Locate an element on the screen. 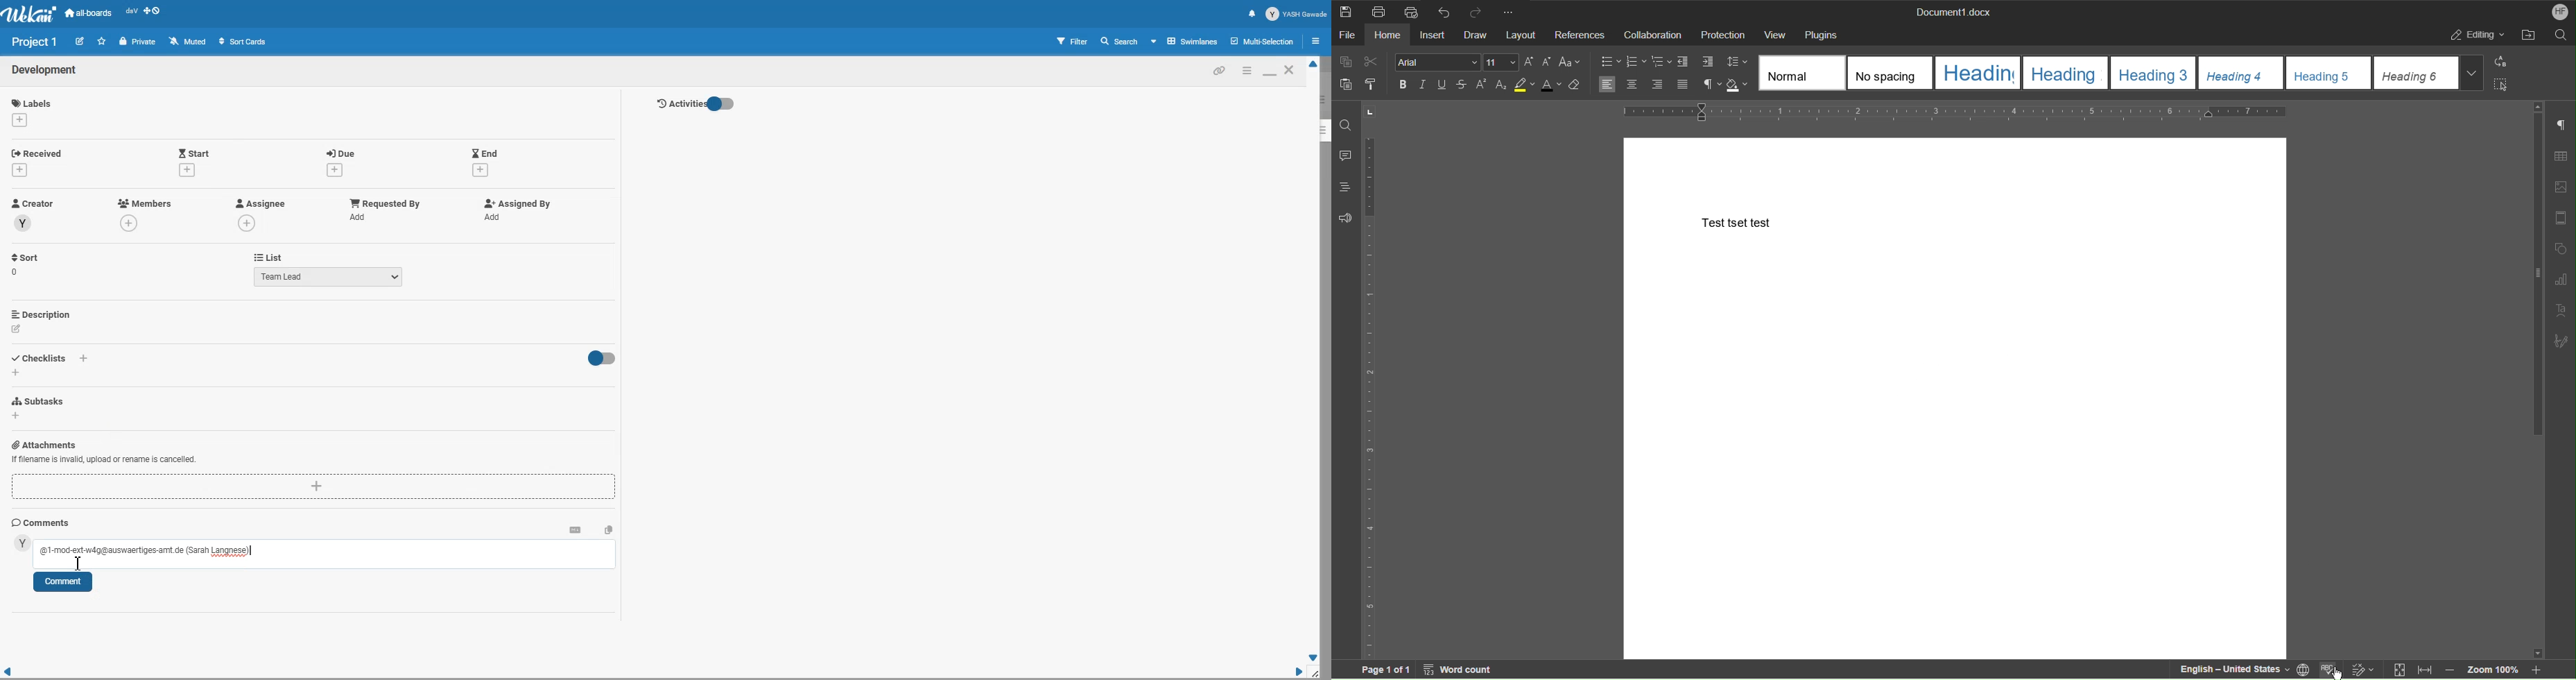  Decrease Font Size is located at coordinates (1545, 62).